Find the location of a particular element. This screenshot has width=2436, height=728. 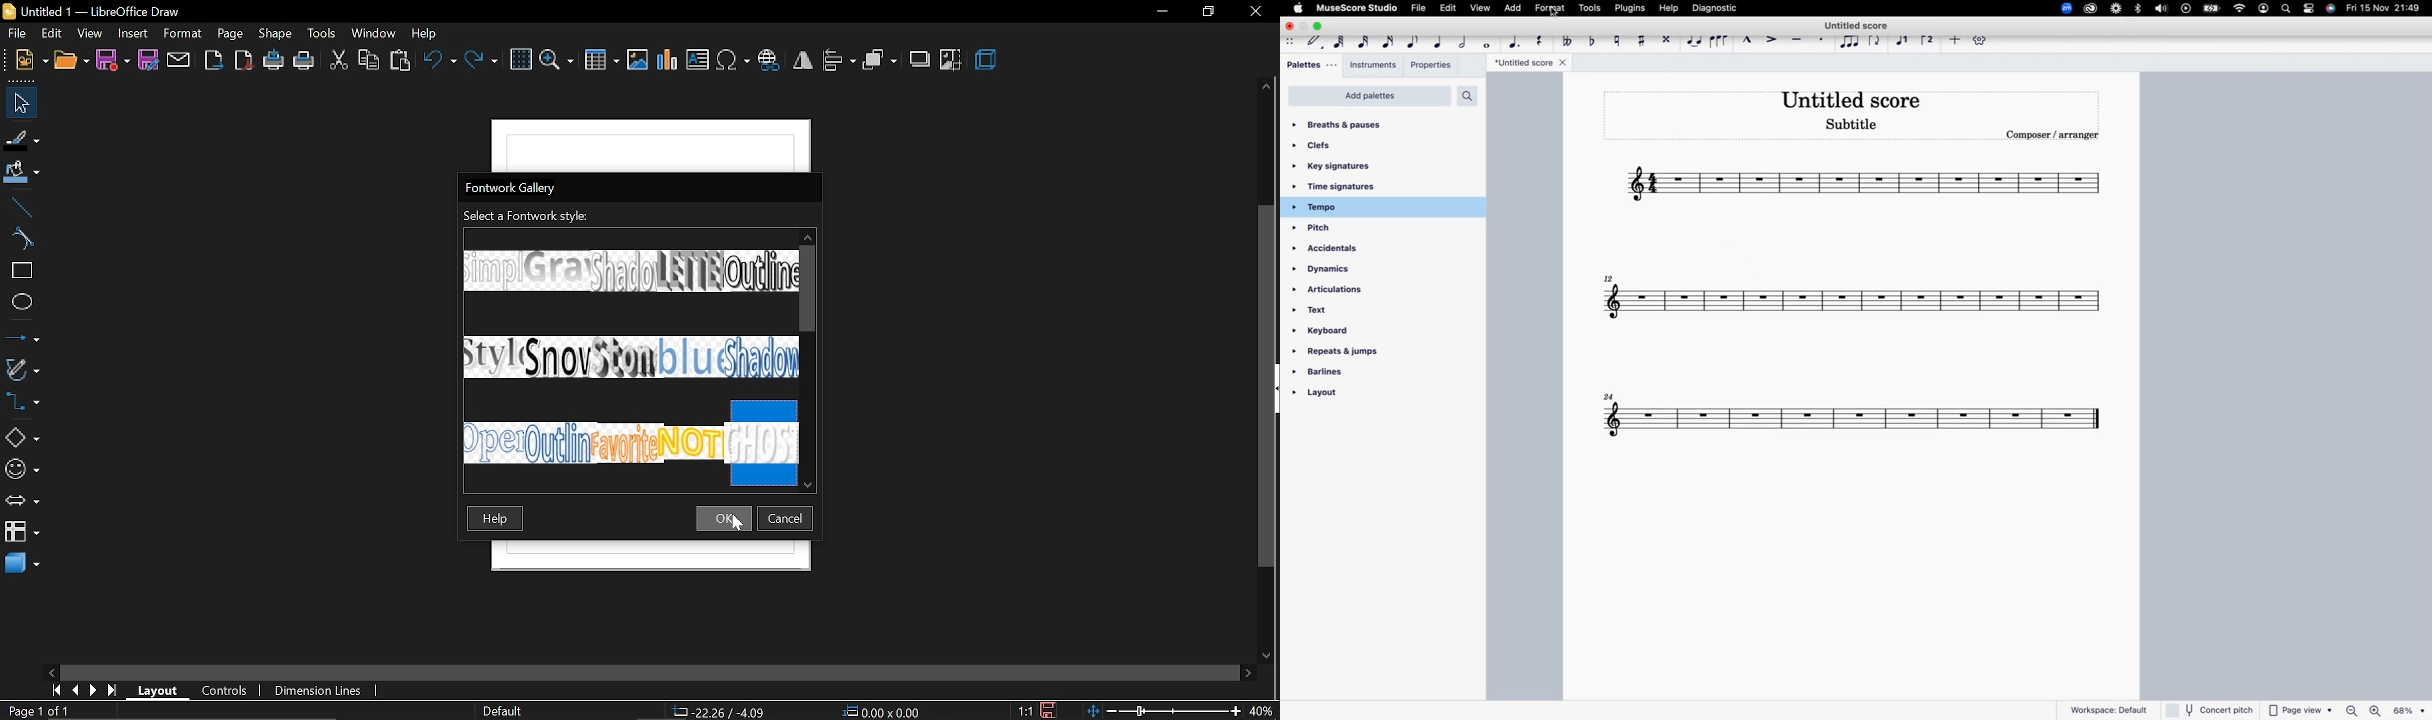

keyboard is located at coordinates (1336, 333).